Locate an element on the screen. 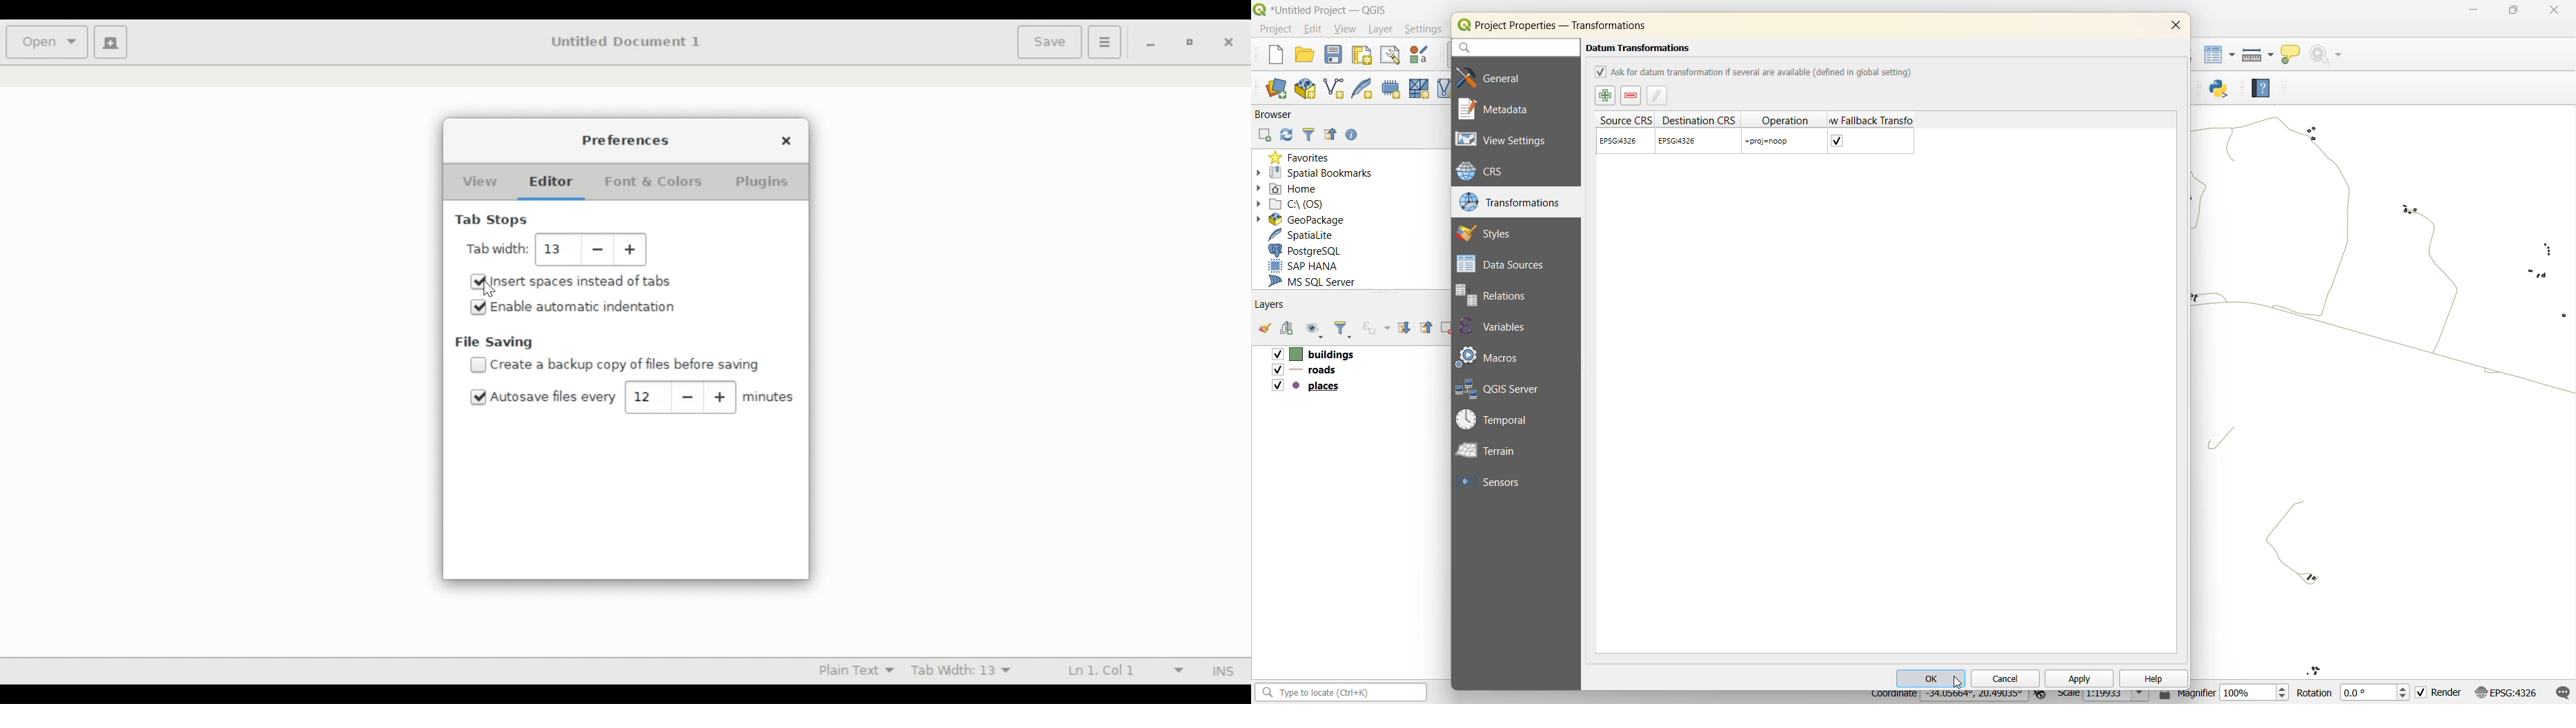  python is located at coordinates (2223, 90).